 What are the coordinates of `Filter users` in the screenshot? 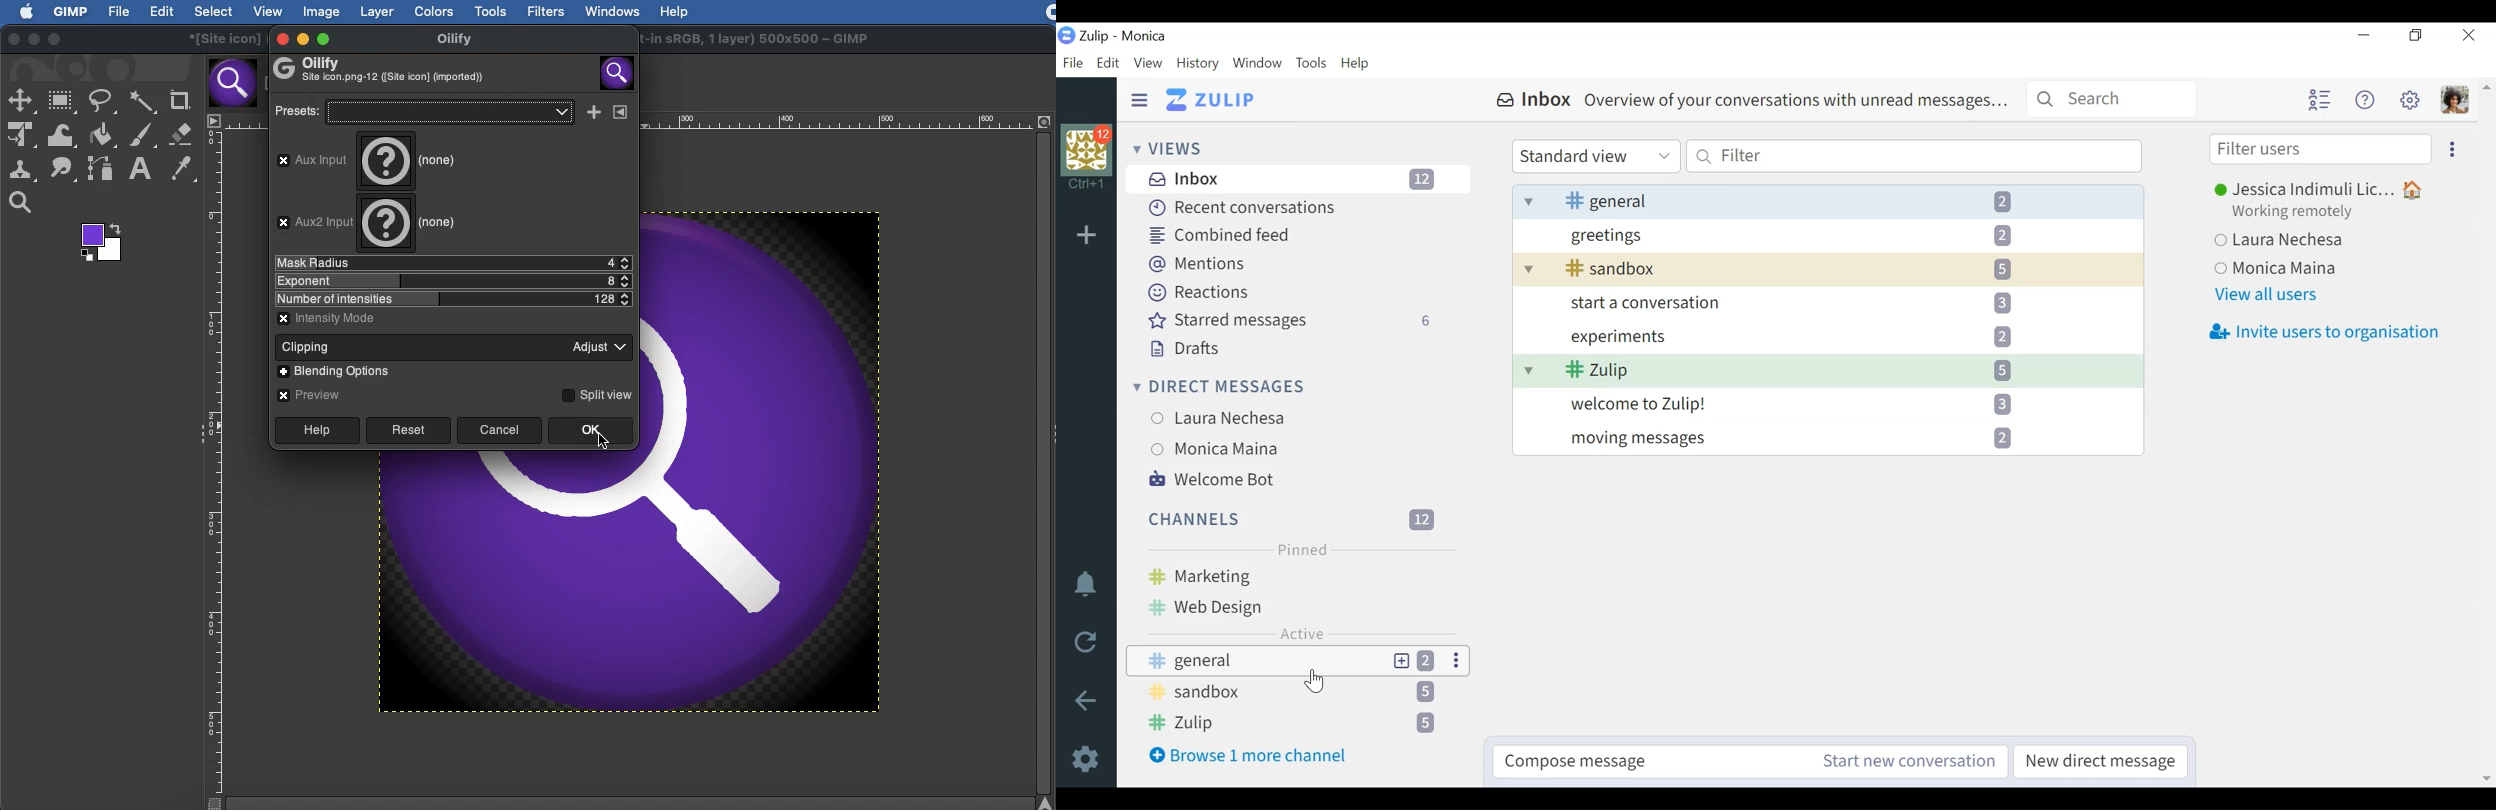 It's located at (2321, 149).